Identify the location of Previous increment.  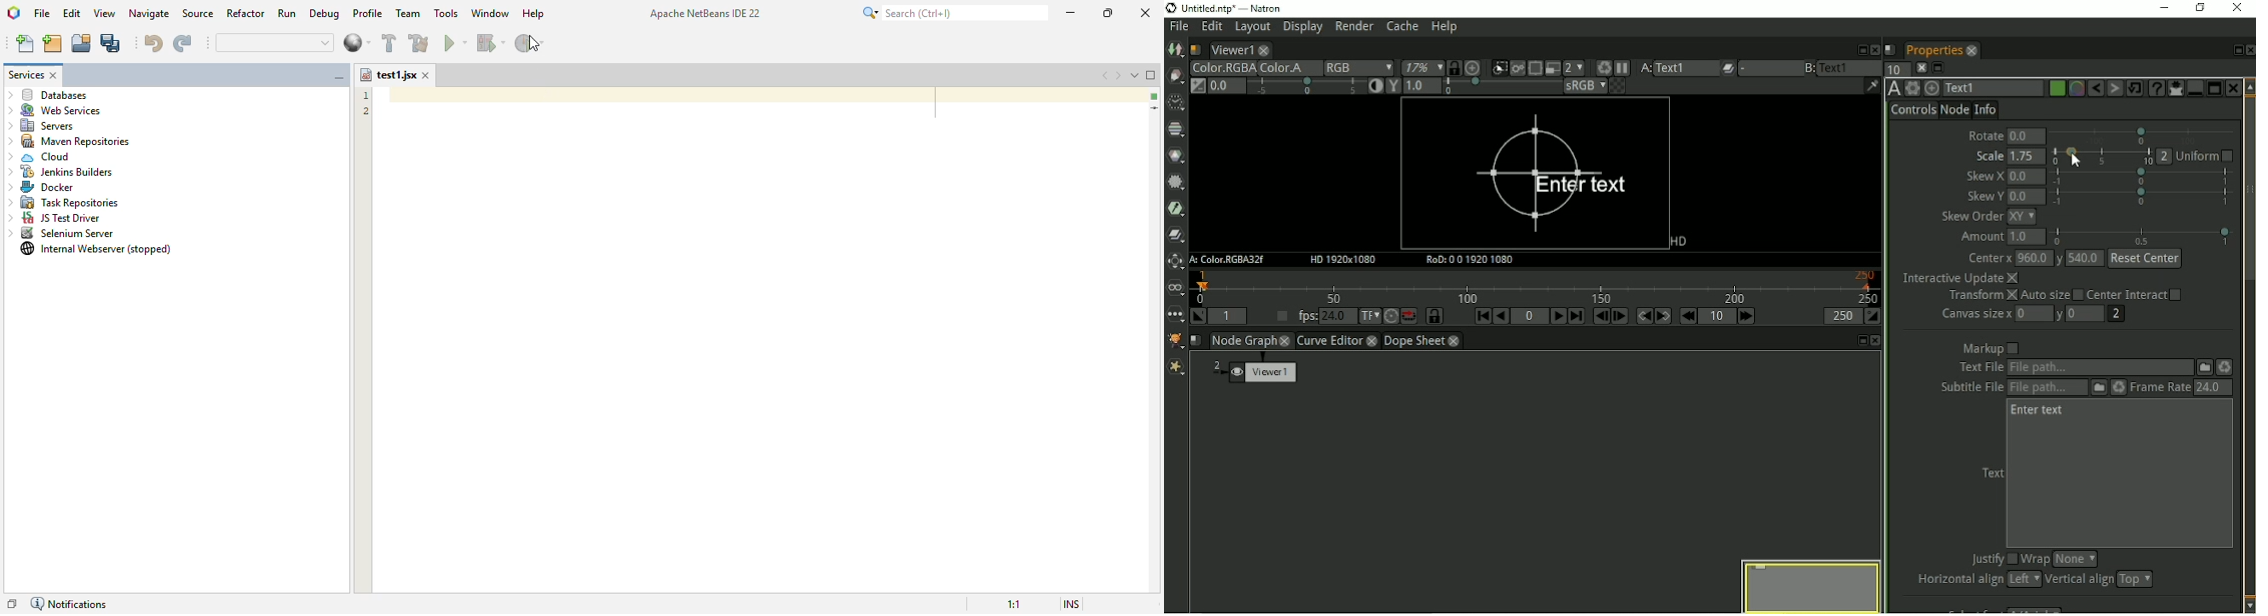
(1688, 316).